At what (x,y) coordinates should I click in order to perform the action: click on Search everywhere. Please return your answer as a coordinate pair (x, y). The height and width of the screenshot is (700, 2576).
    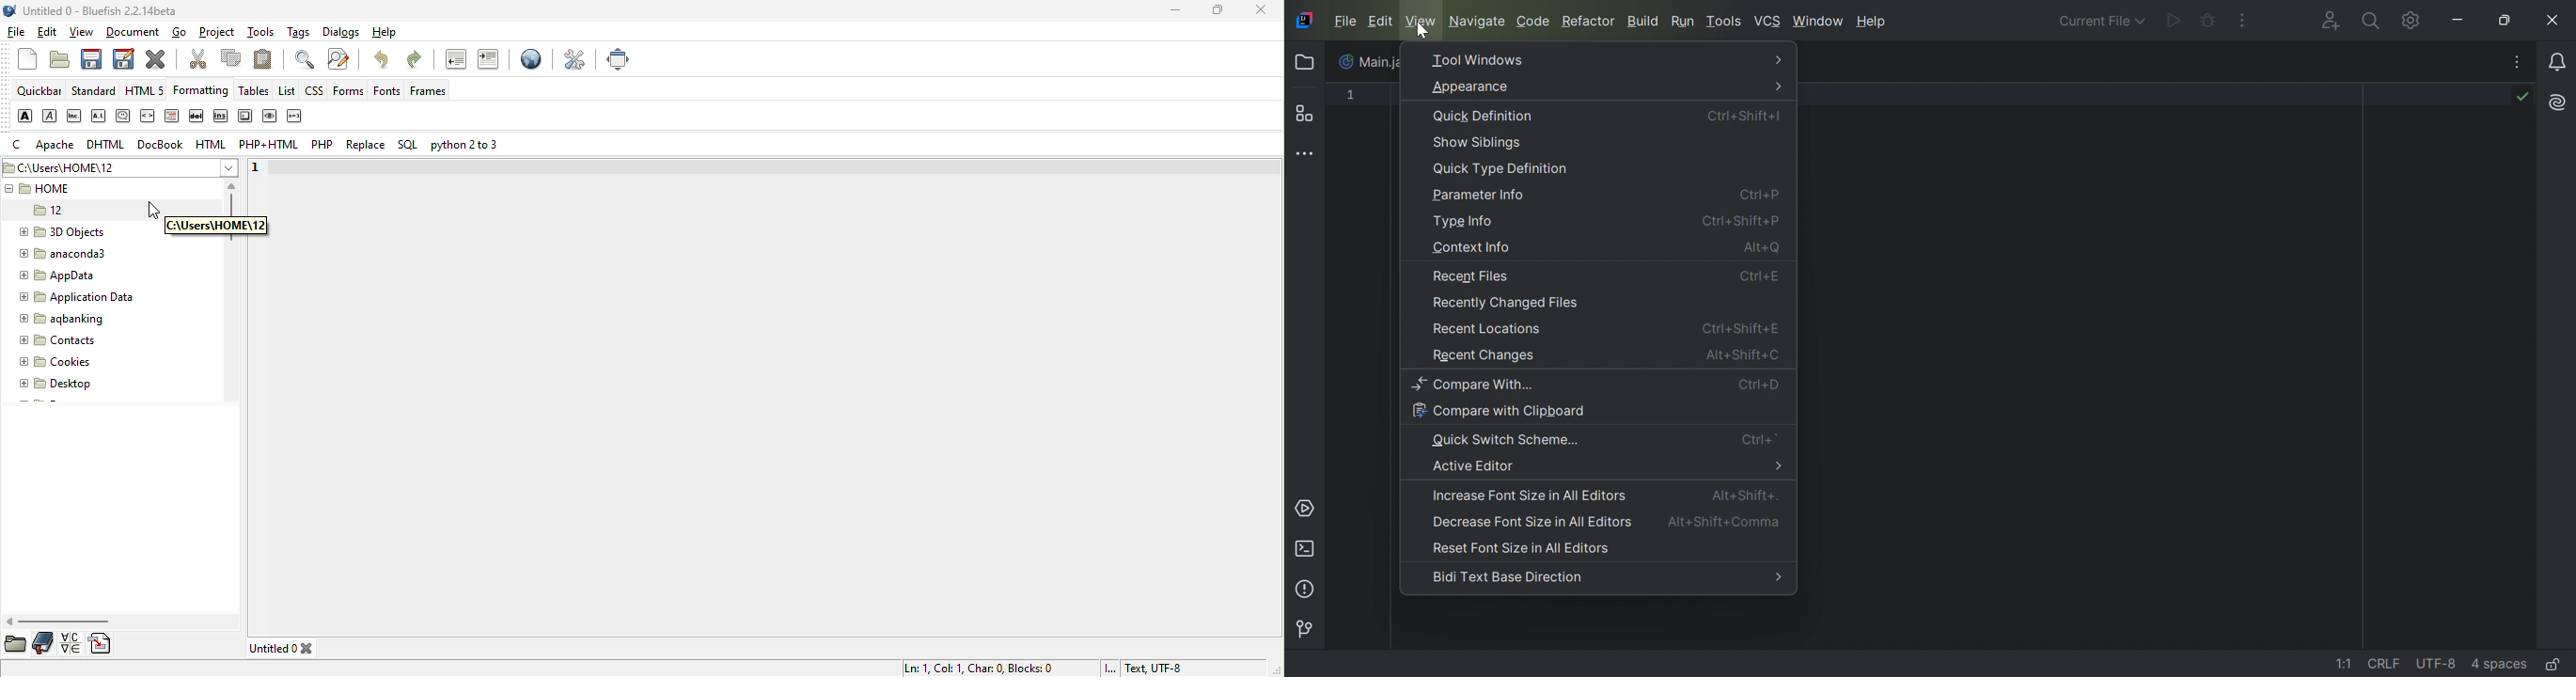
    Looking at the image, I should click on (2370, 23).